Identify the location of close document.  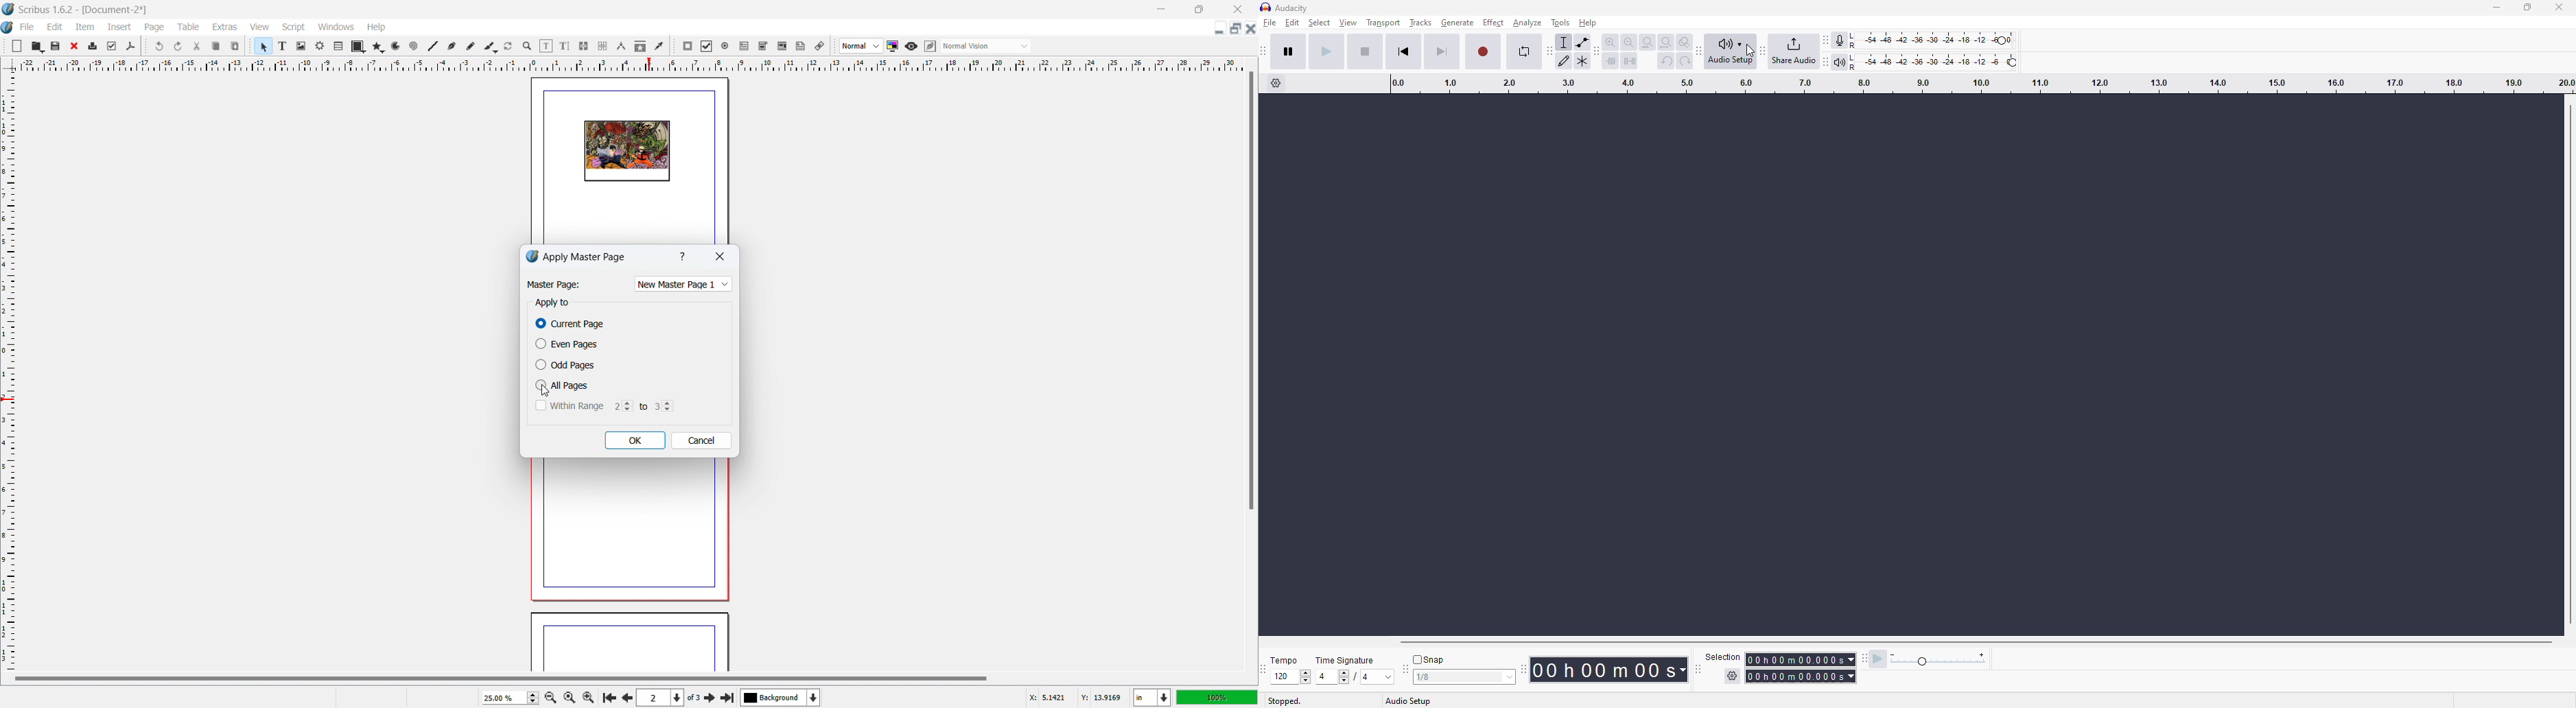
(1251, 28).